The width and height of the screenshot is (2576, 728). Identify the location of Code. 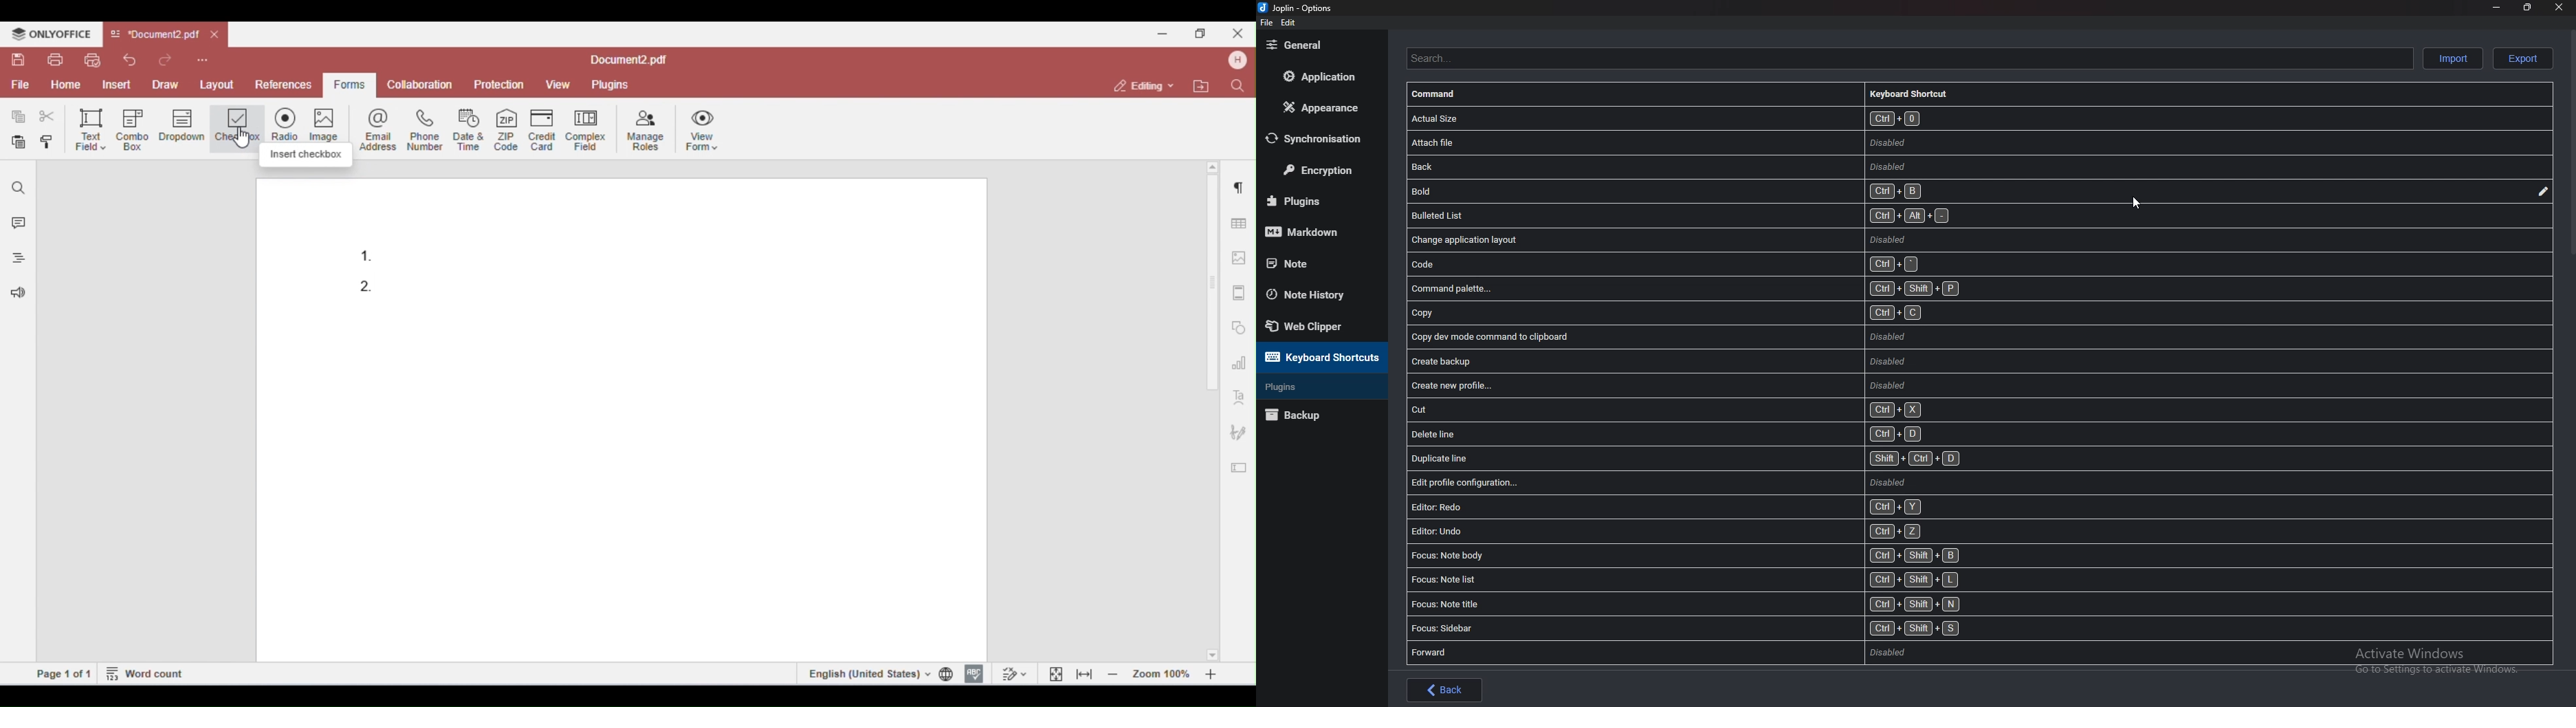
(1668, 263).